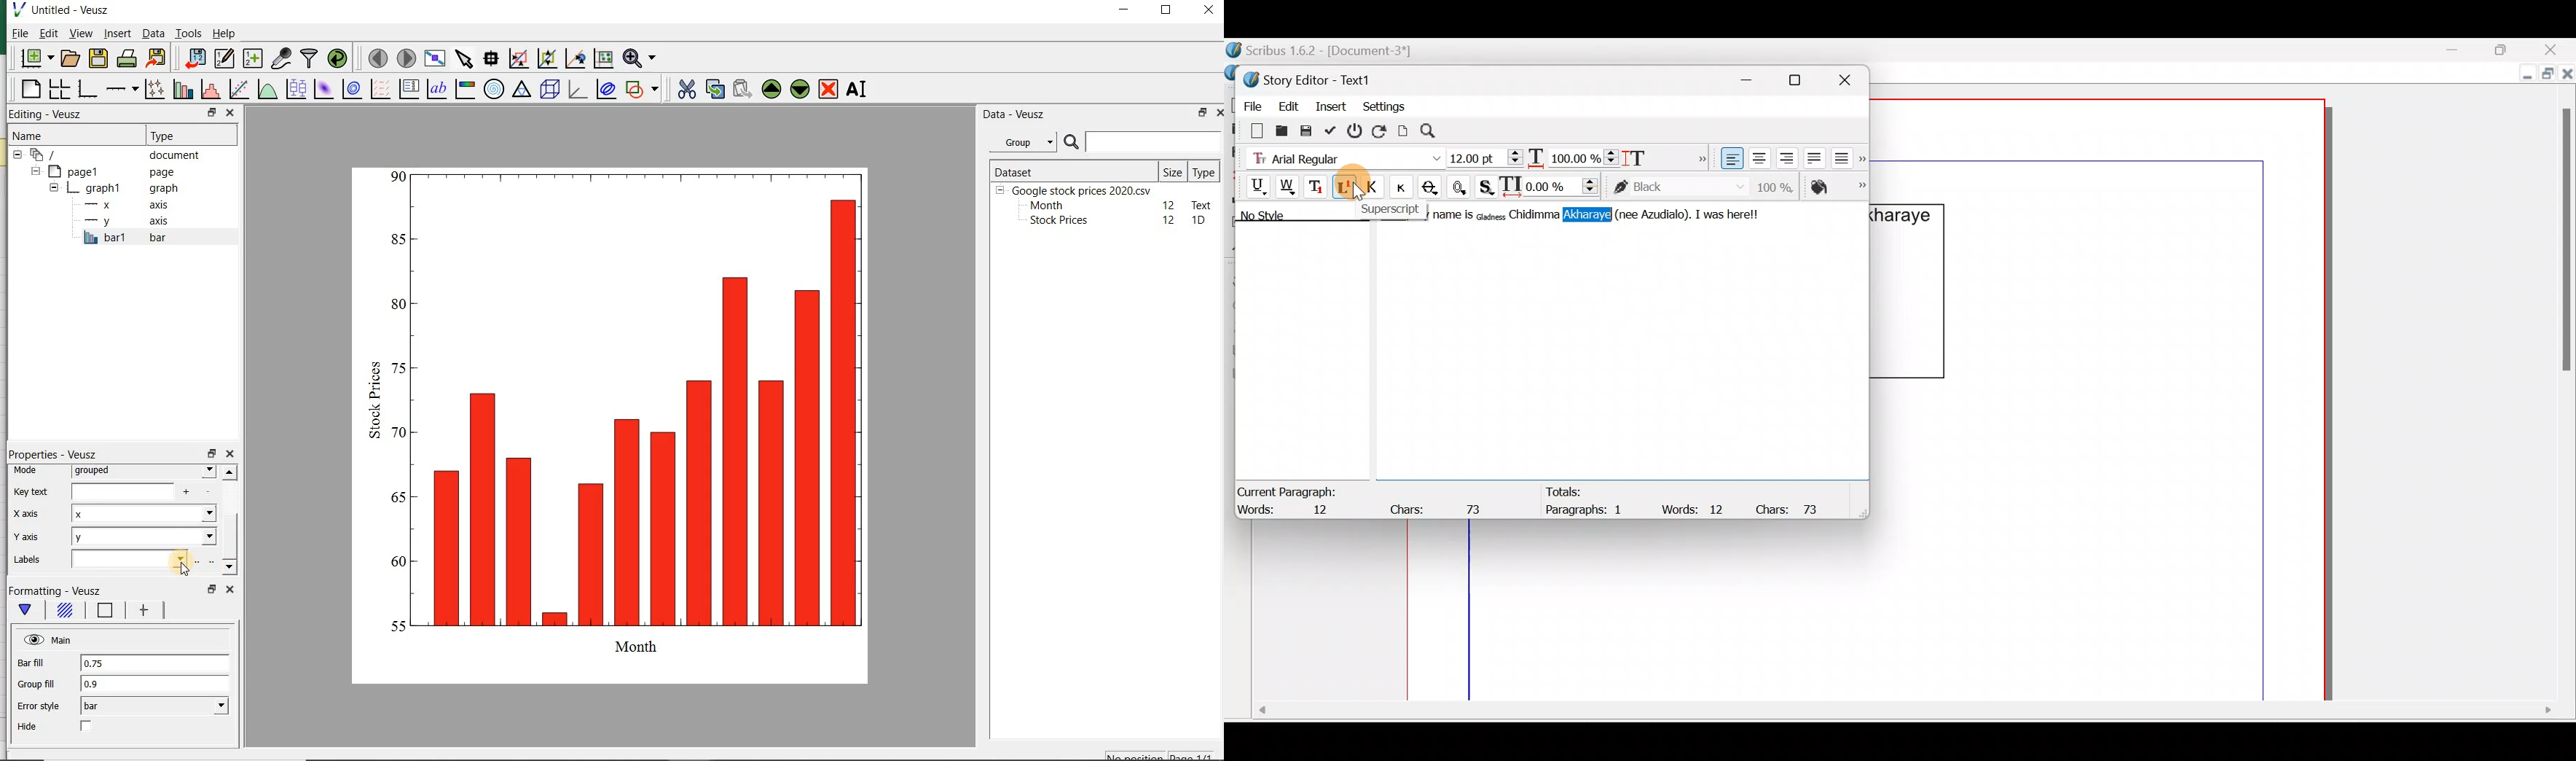 The image size is (2576, 784). Describe the element at coordinates (209, 91) in the screenshot. I see `histogram of a dataset` at that location.